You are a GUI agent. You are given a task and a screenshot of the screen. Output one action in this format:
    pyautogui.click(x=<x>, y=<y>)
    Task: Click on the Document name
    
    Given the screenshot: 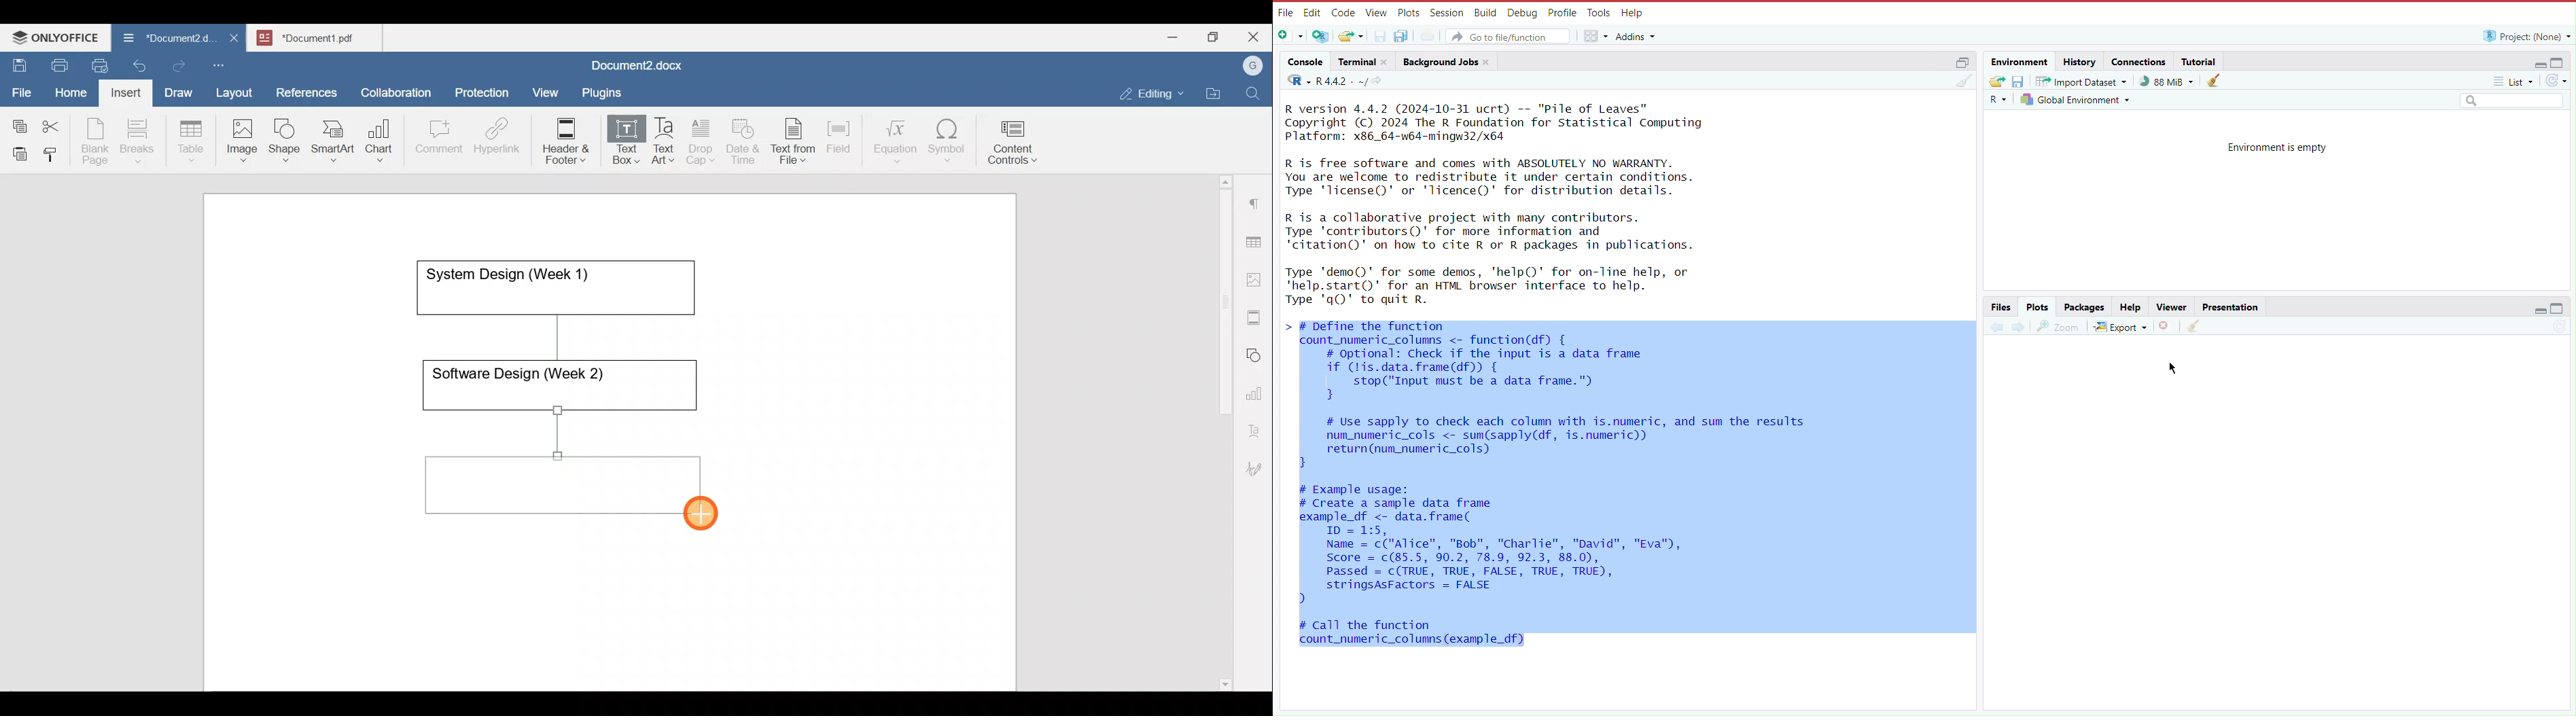 What is the action you would take?
    pyautogui.click(x=322, y=36)
    